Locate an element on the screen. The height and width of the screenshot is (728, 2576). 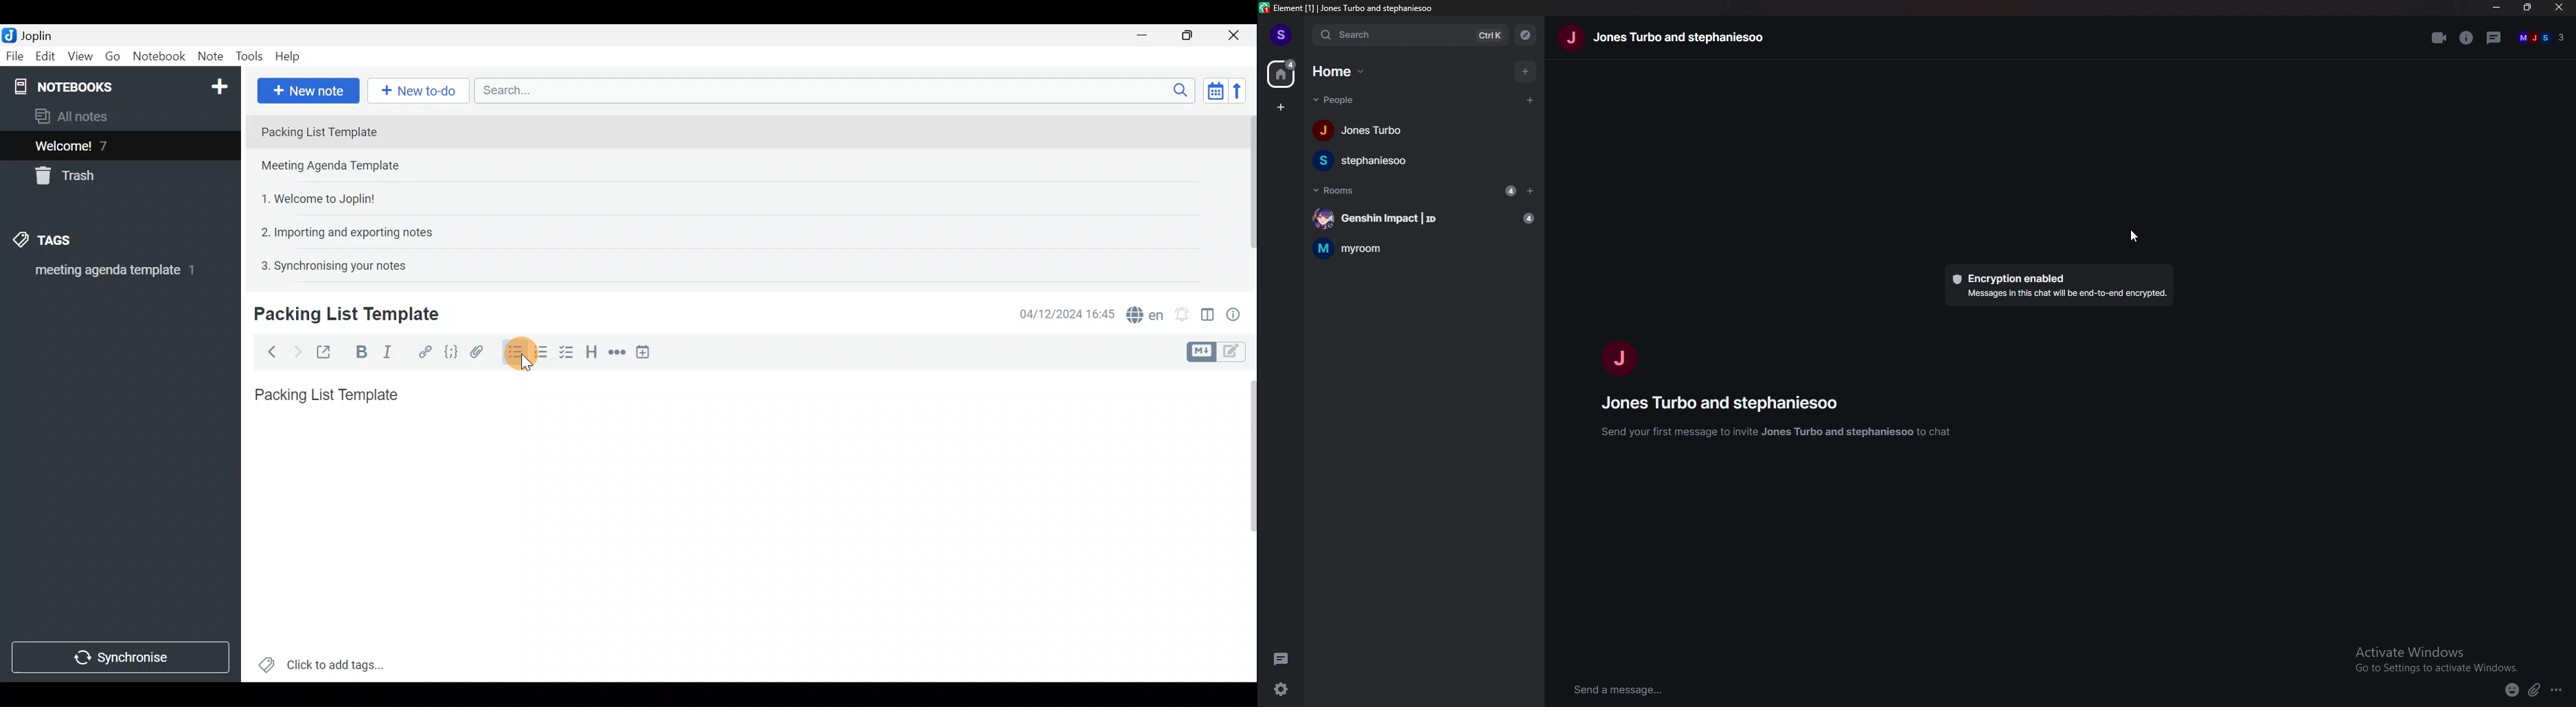
create space is located at coordinates (1281, 108).